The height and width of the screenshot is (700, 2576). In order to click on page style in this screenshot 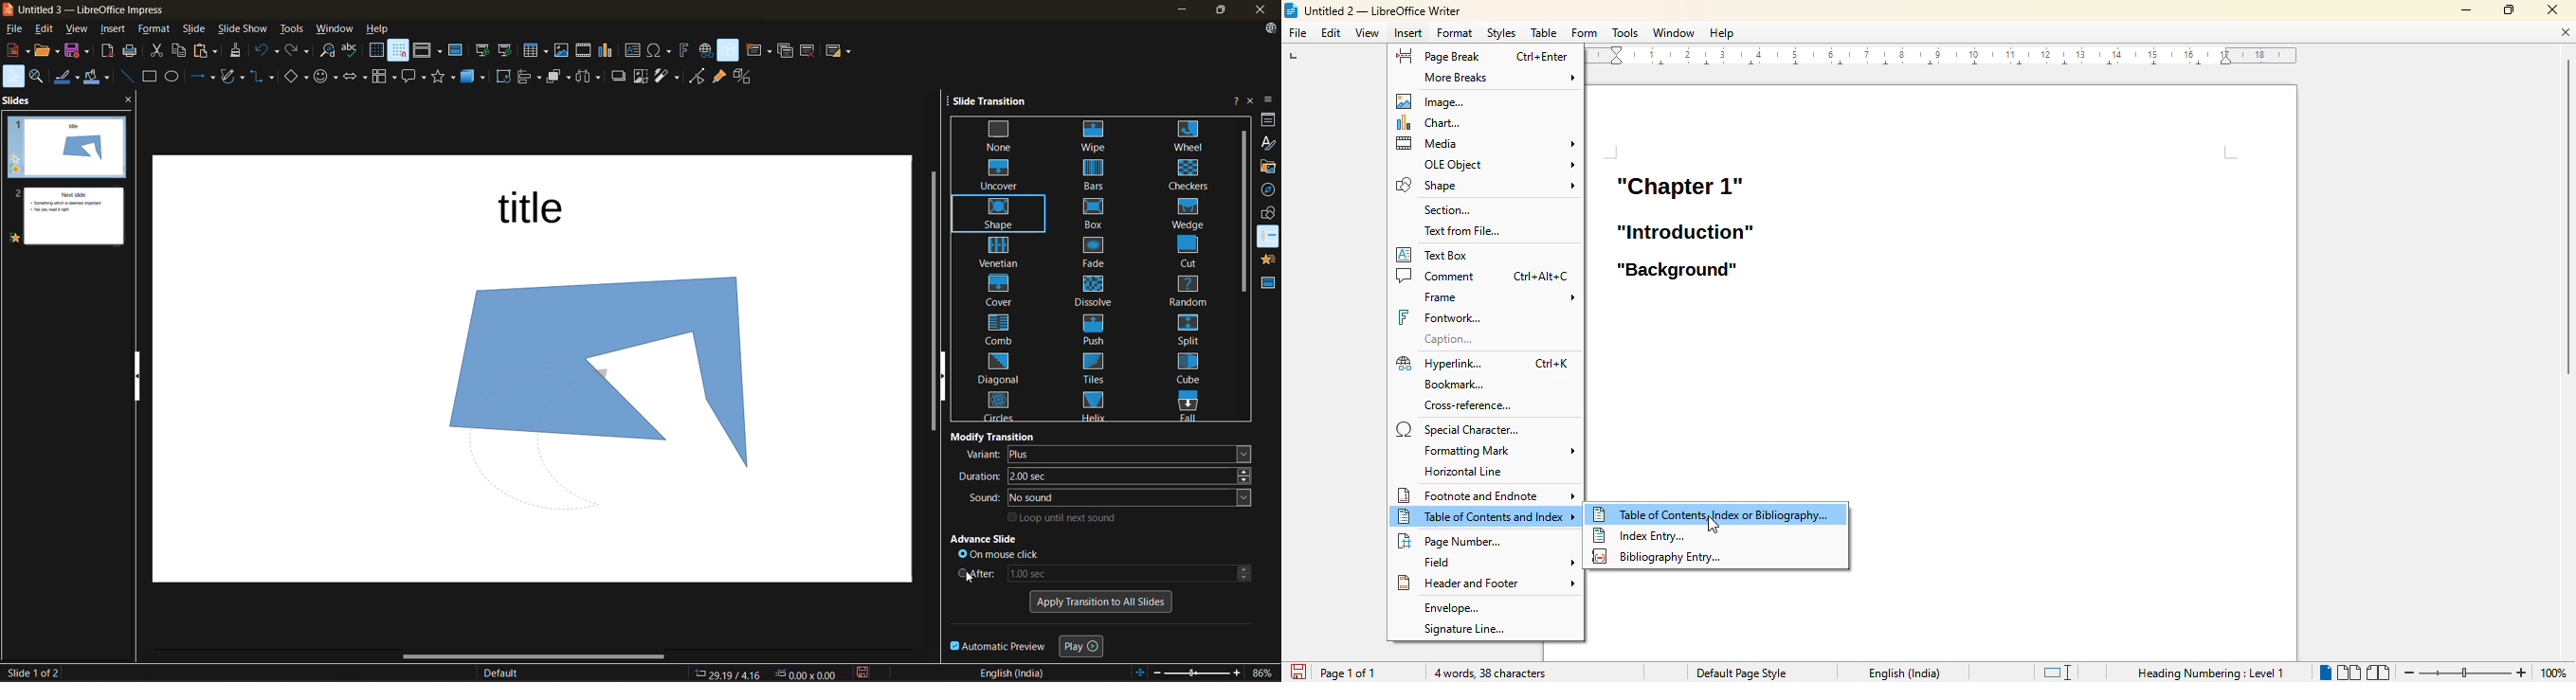, I will do `click(1740, 673)`.